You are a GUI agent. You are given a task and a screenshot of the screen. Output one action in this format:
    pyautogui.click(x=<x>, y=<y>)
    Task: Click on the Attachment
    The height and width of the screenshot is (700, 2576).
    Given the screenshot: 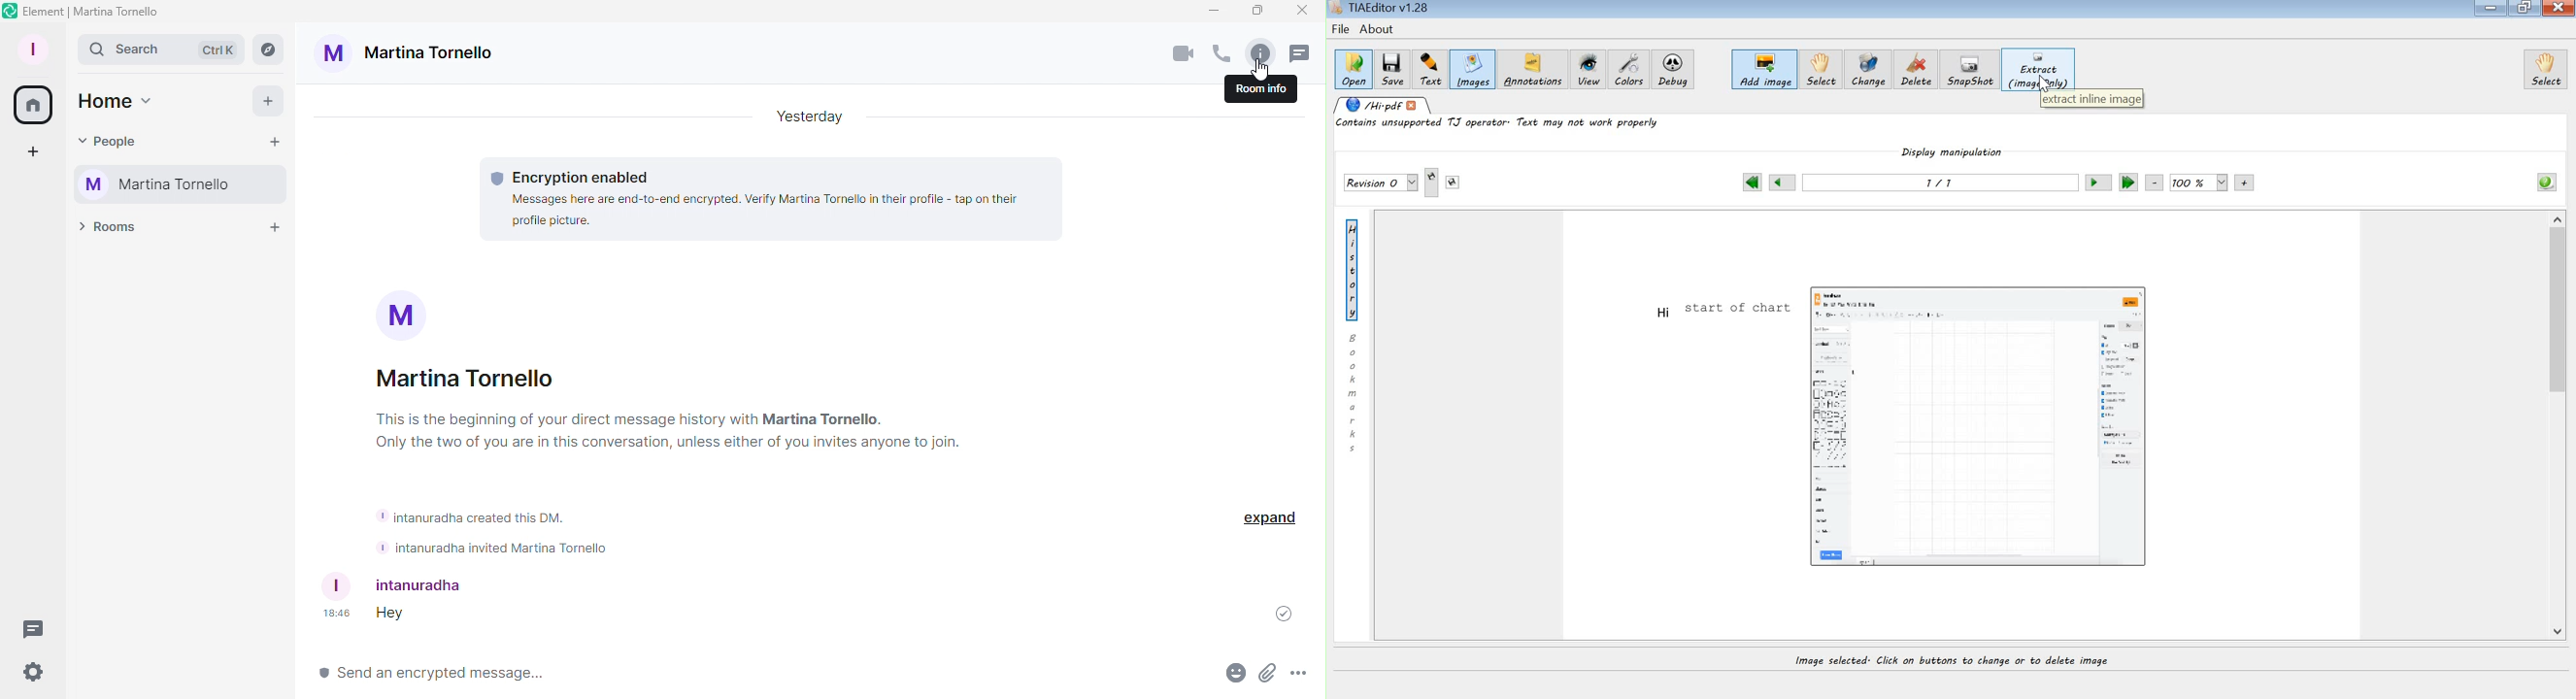 What is the action you would take?
    pyautogui.click(x=1268, y=676)
    